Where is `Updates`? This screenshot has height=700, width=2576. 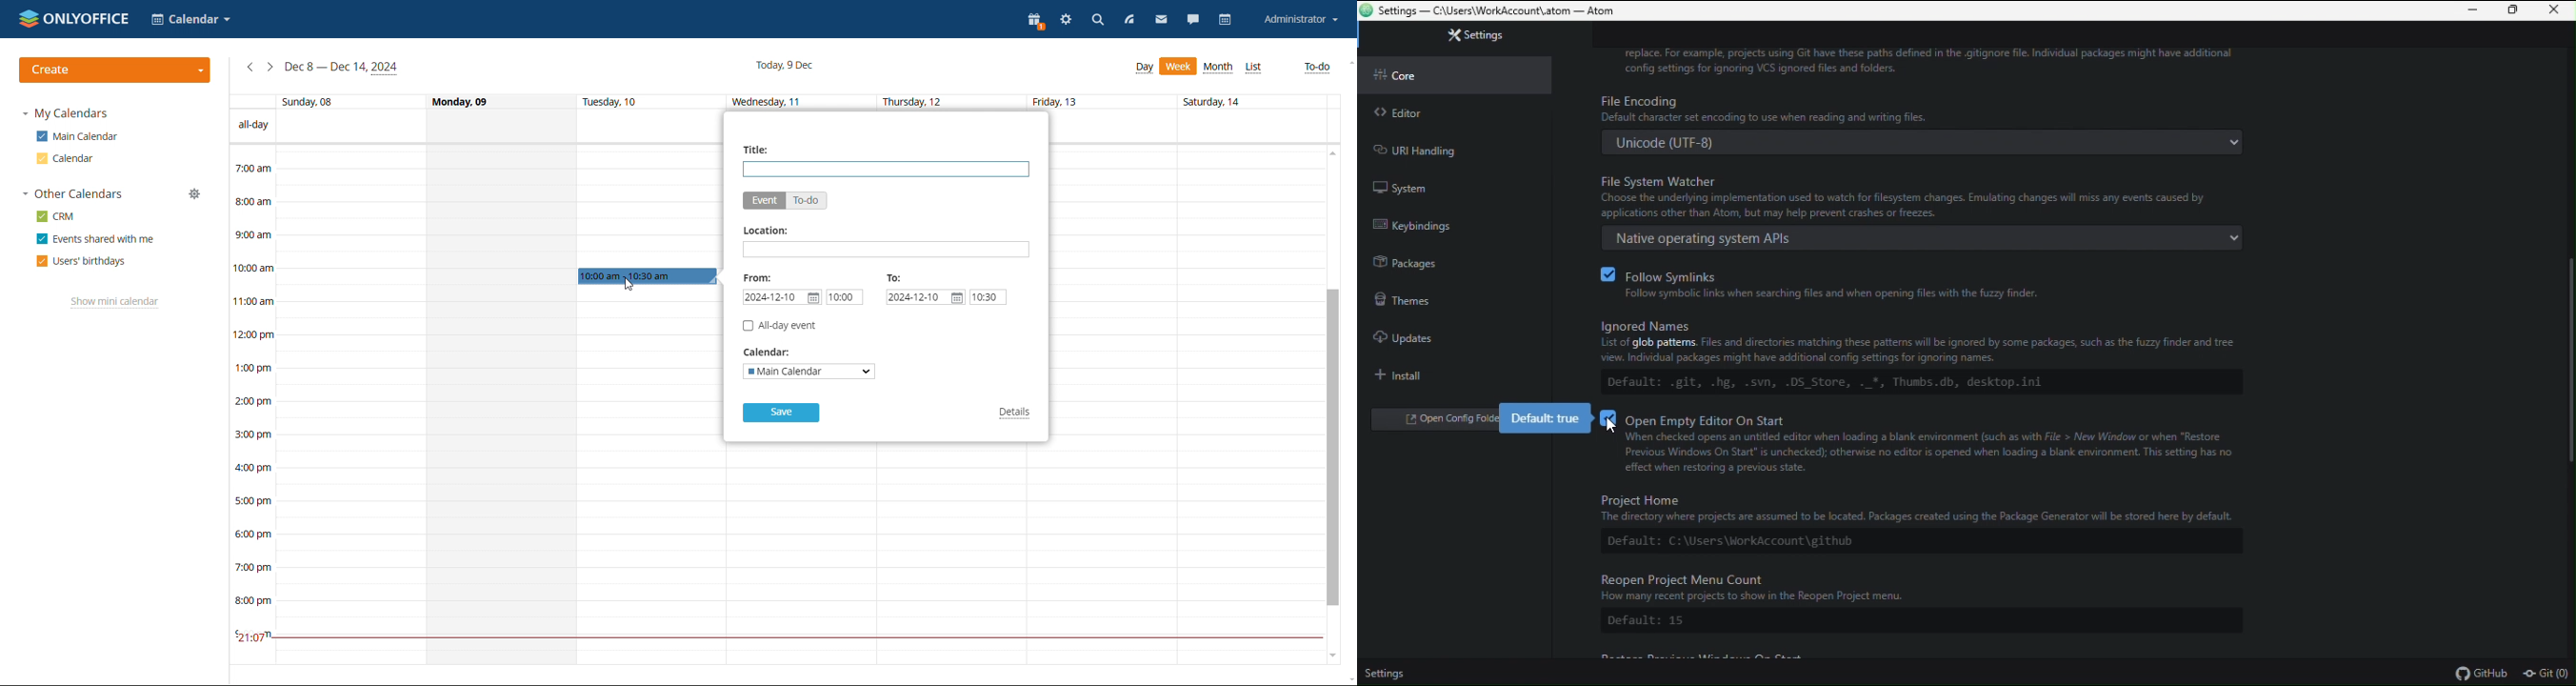
Updates is located at coordinates (1421, 333).